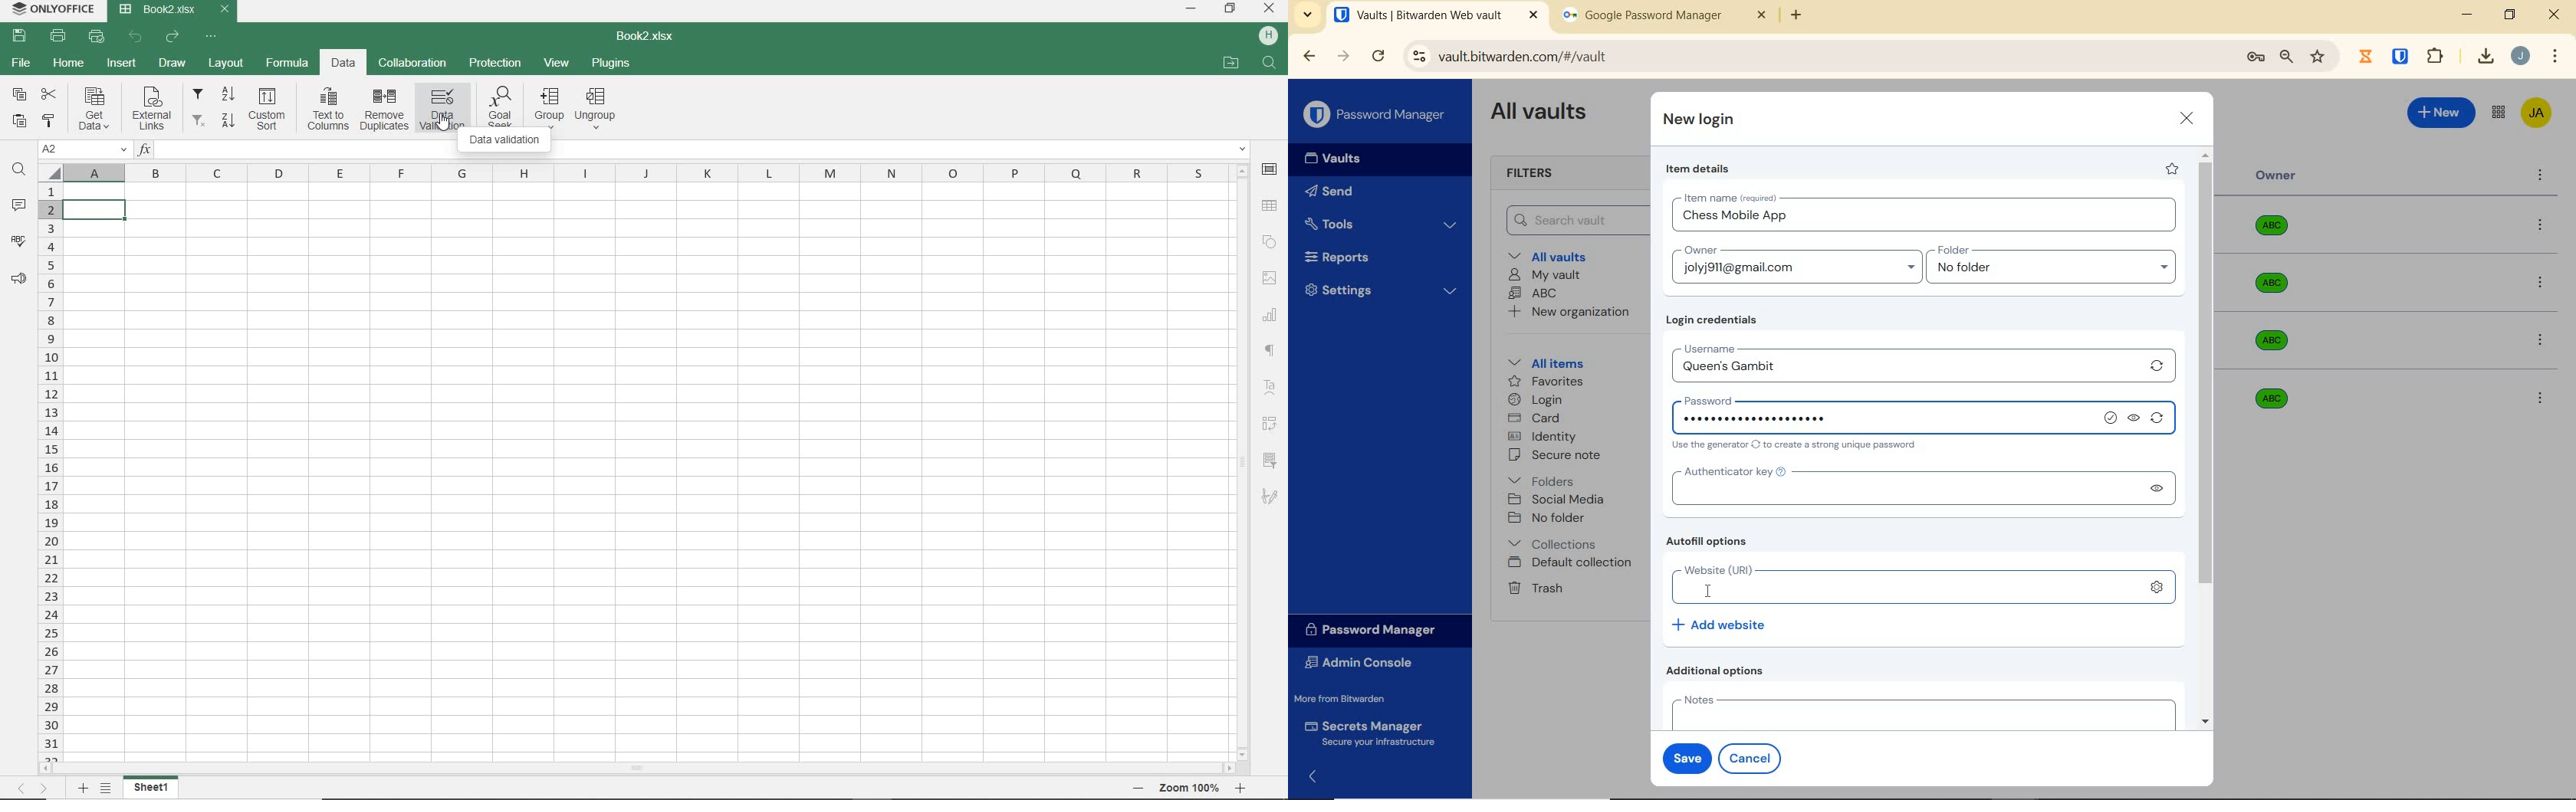 Image resolution: width=2576 pixels, height=812 pixels. Describe the element at coordinates (1270, 277) in the screenshot. I see `IMAGE` at that location.